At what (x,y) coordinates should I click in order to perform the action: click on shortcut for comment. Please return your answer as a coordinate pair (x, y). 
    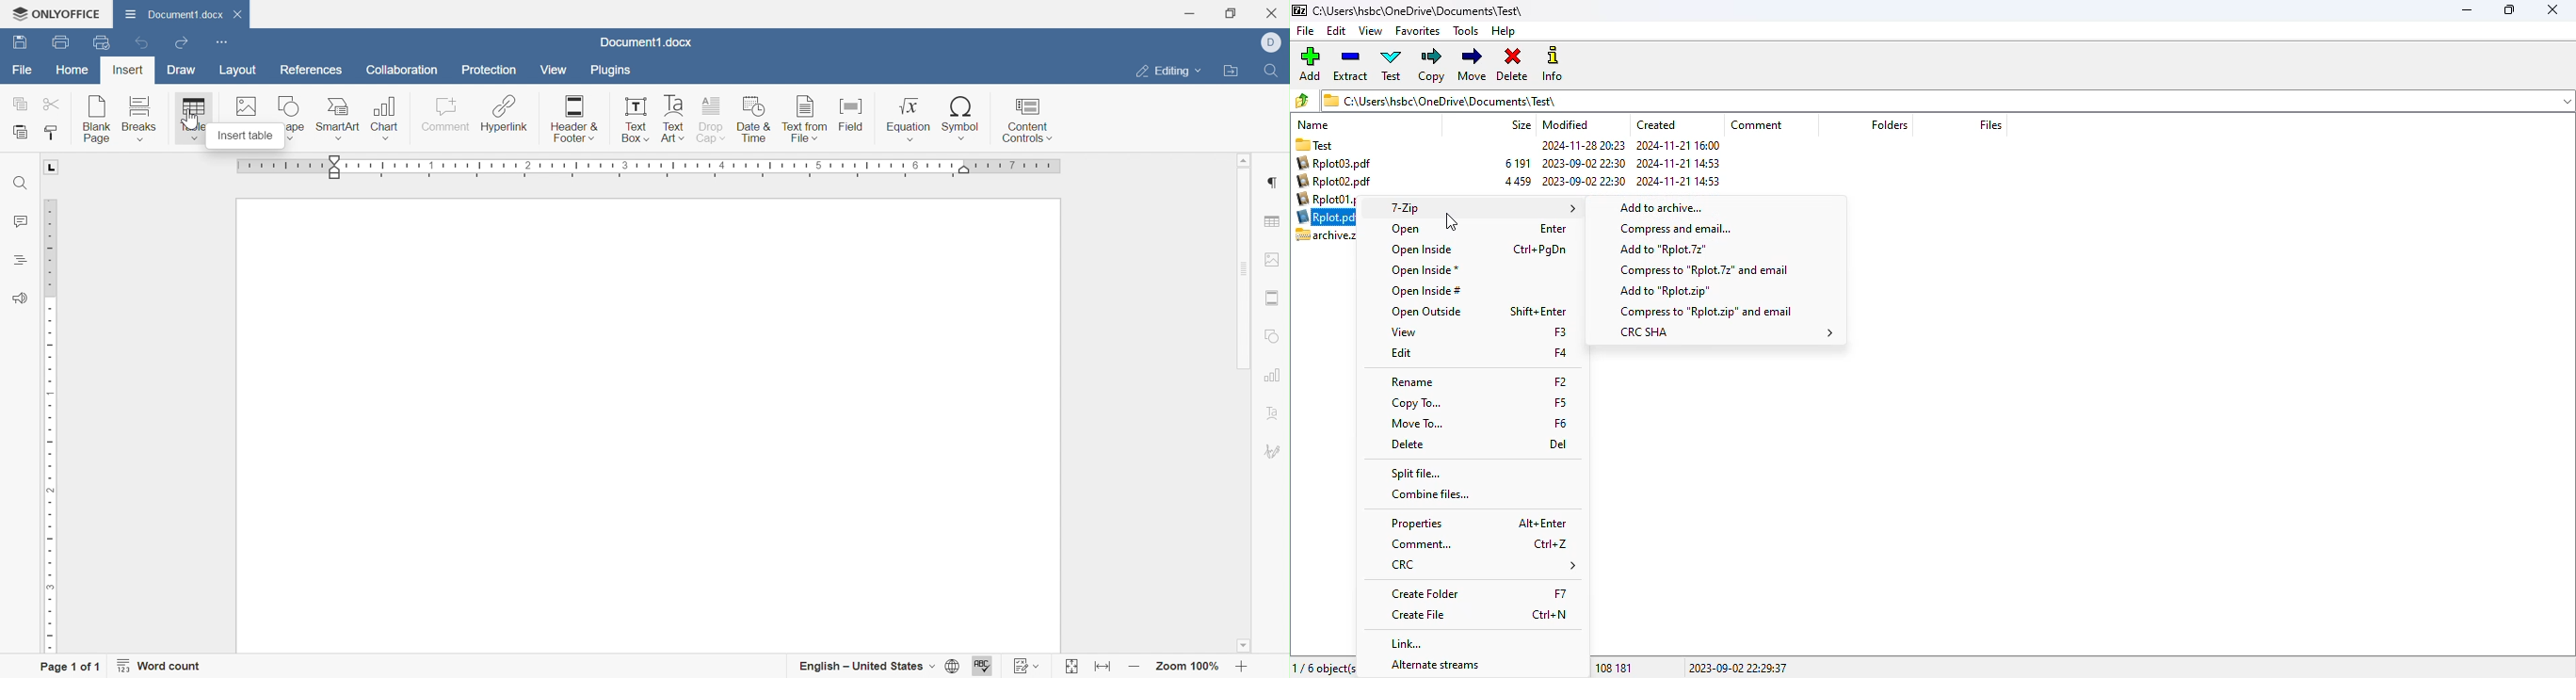
    Looking at the image, I should click on (1551, 544).